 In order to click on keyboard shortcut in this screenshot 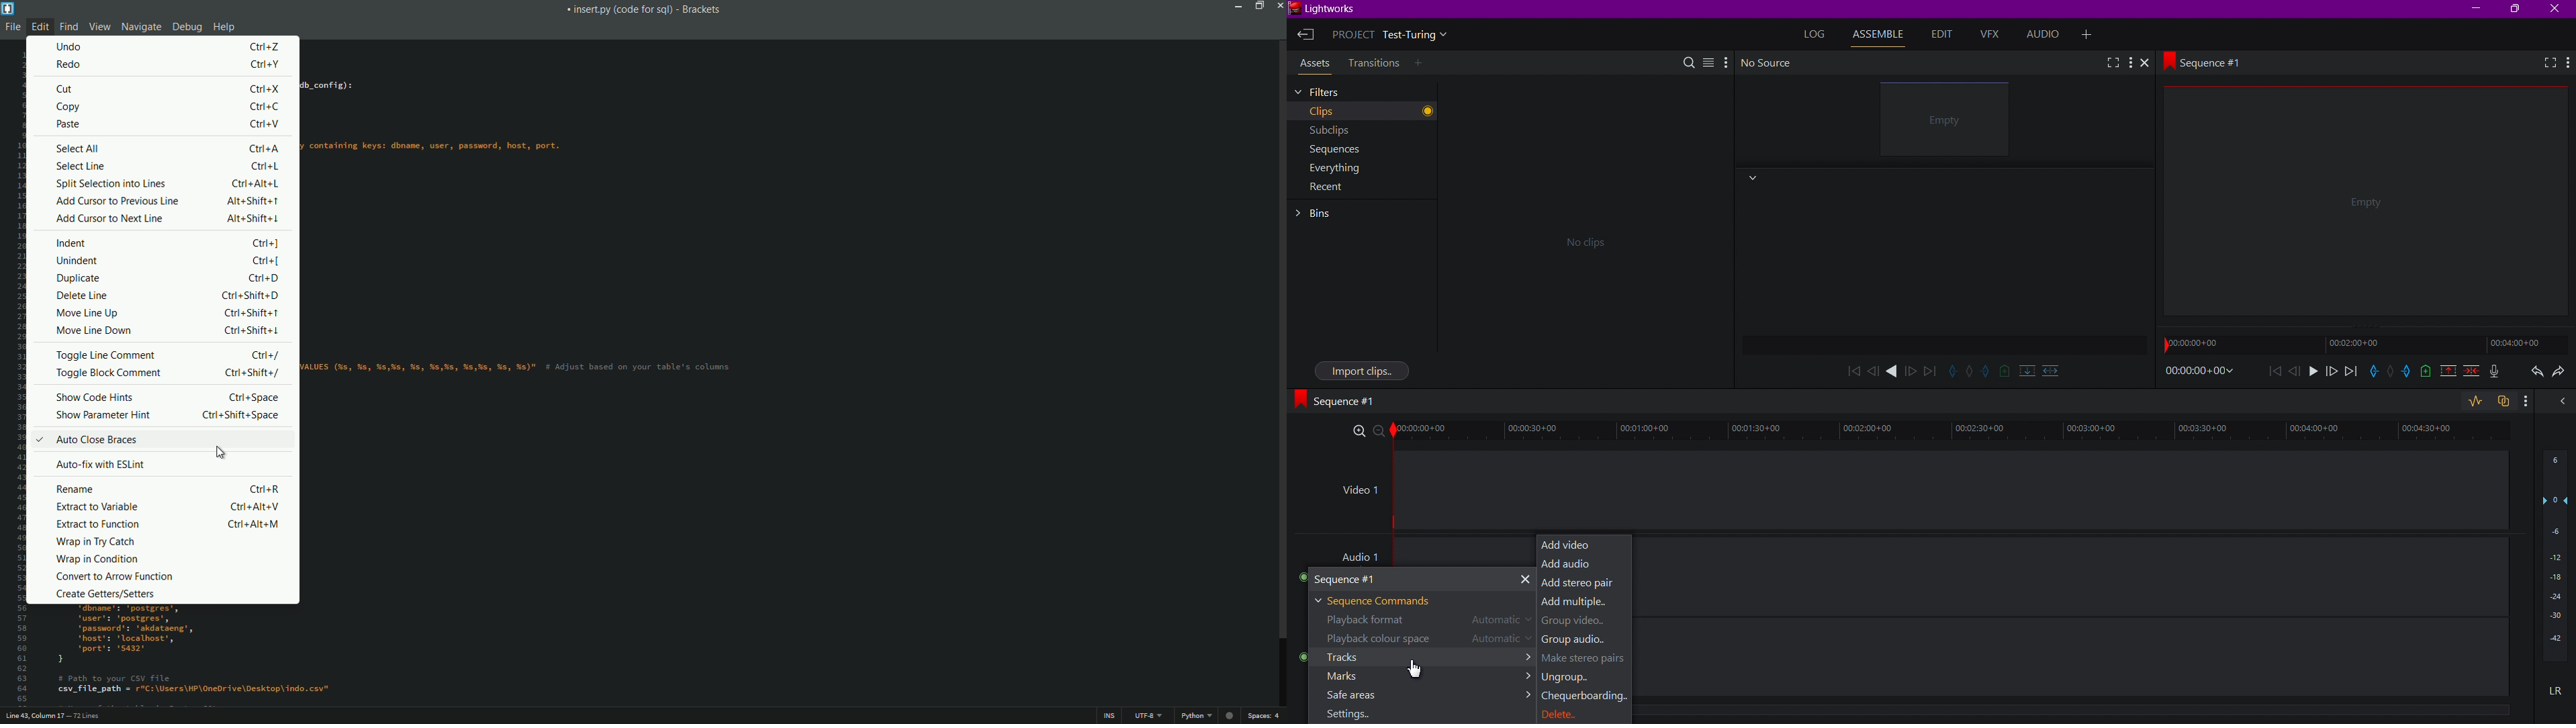, I will do `click(264, 489)`.